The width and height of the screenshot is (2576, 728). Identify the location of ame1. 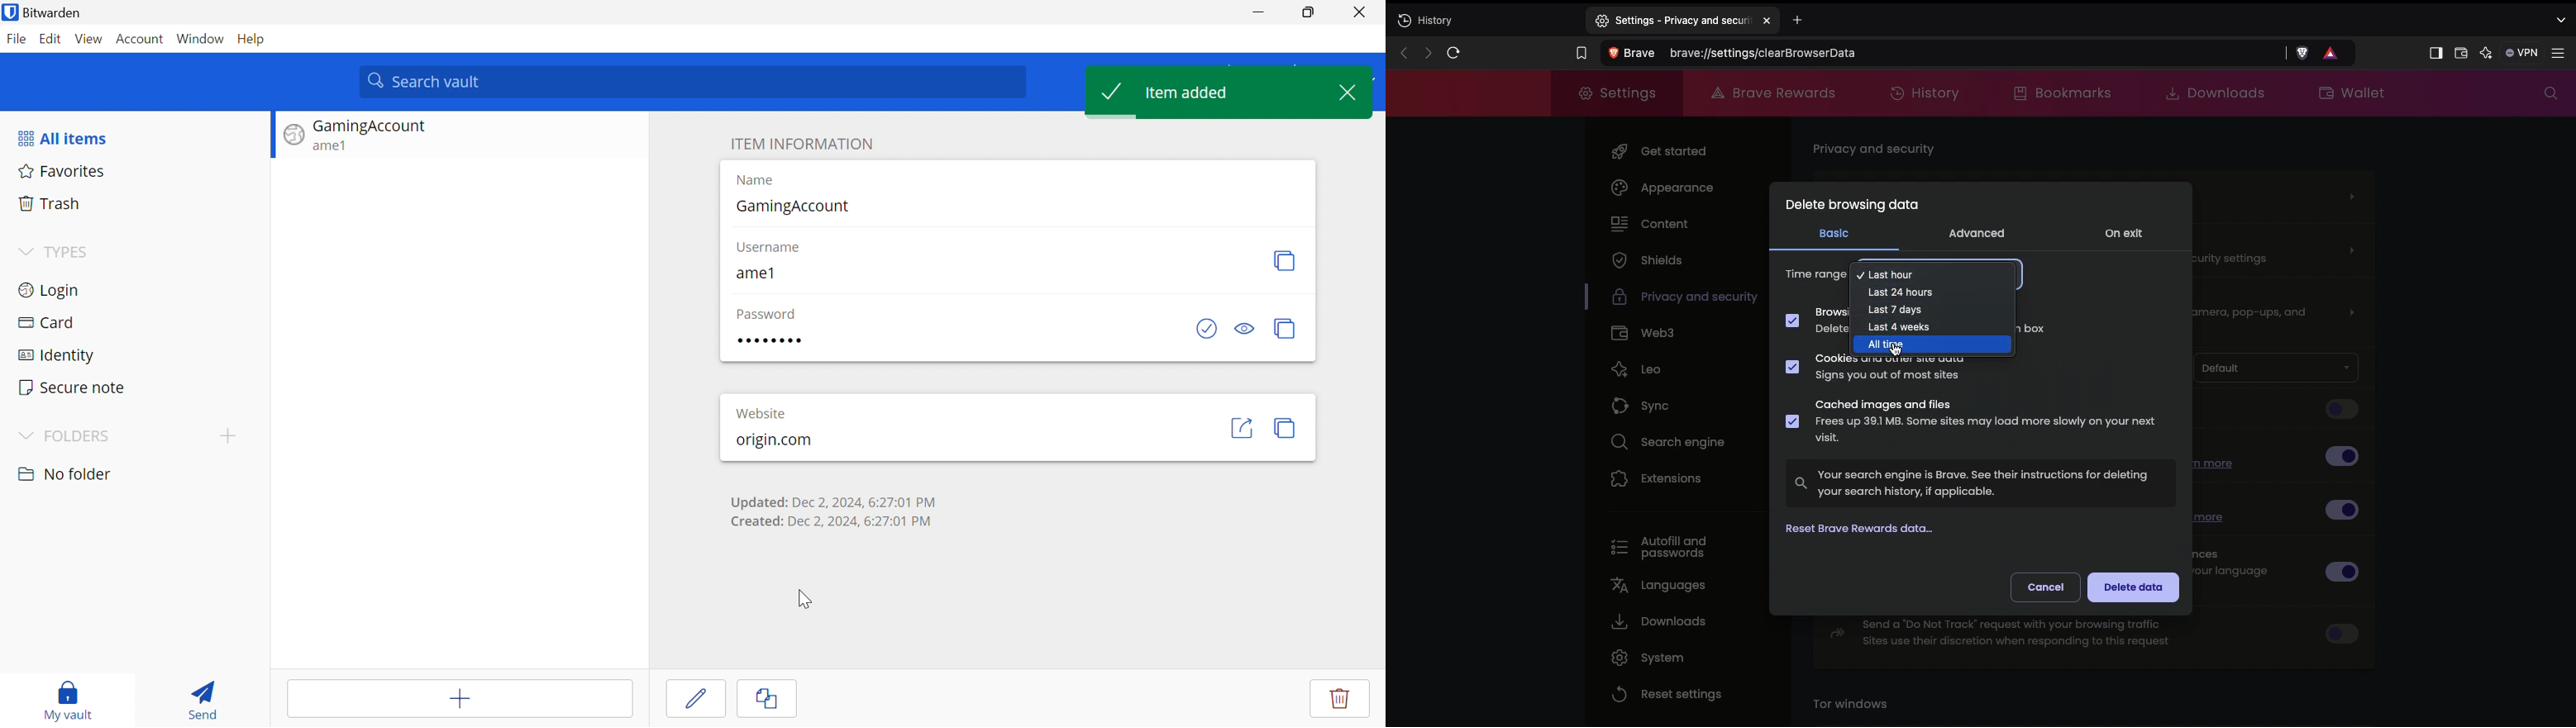
(751, 273).